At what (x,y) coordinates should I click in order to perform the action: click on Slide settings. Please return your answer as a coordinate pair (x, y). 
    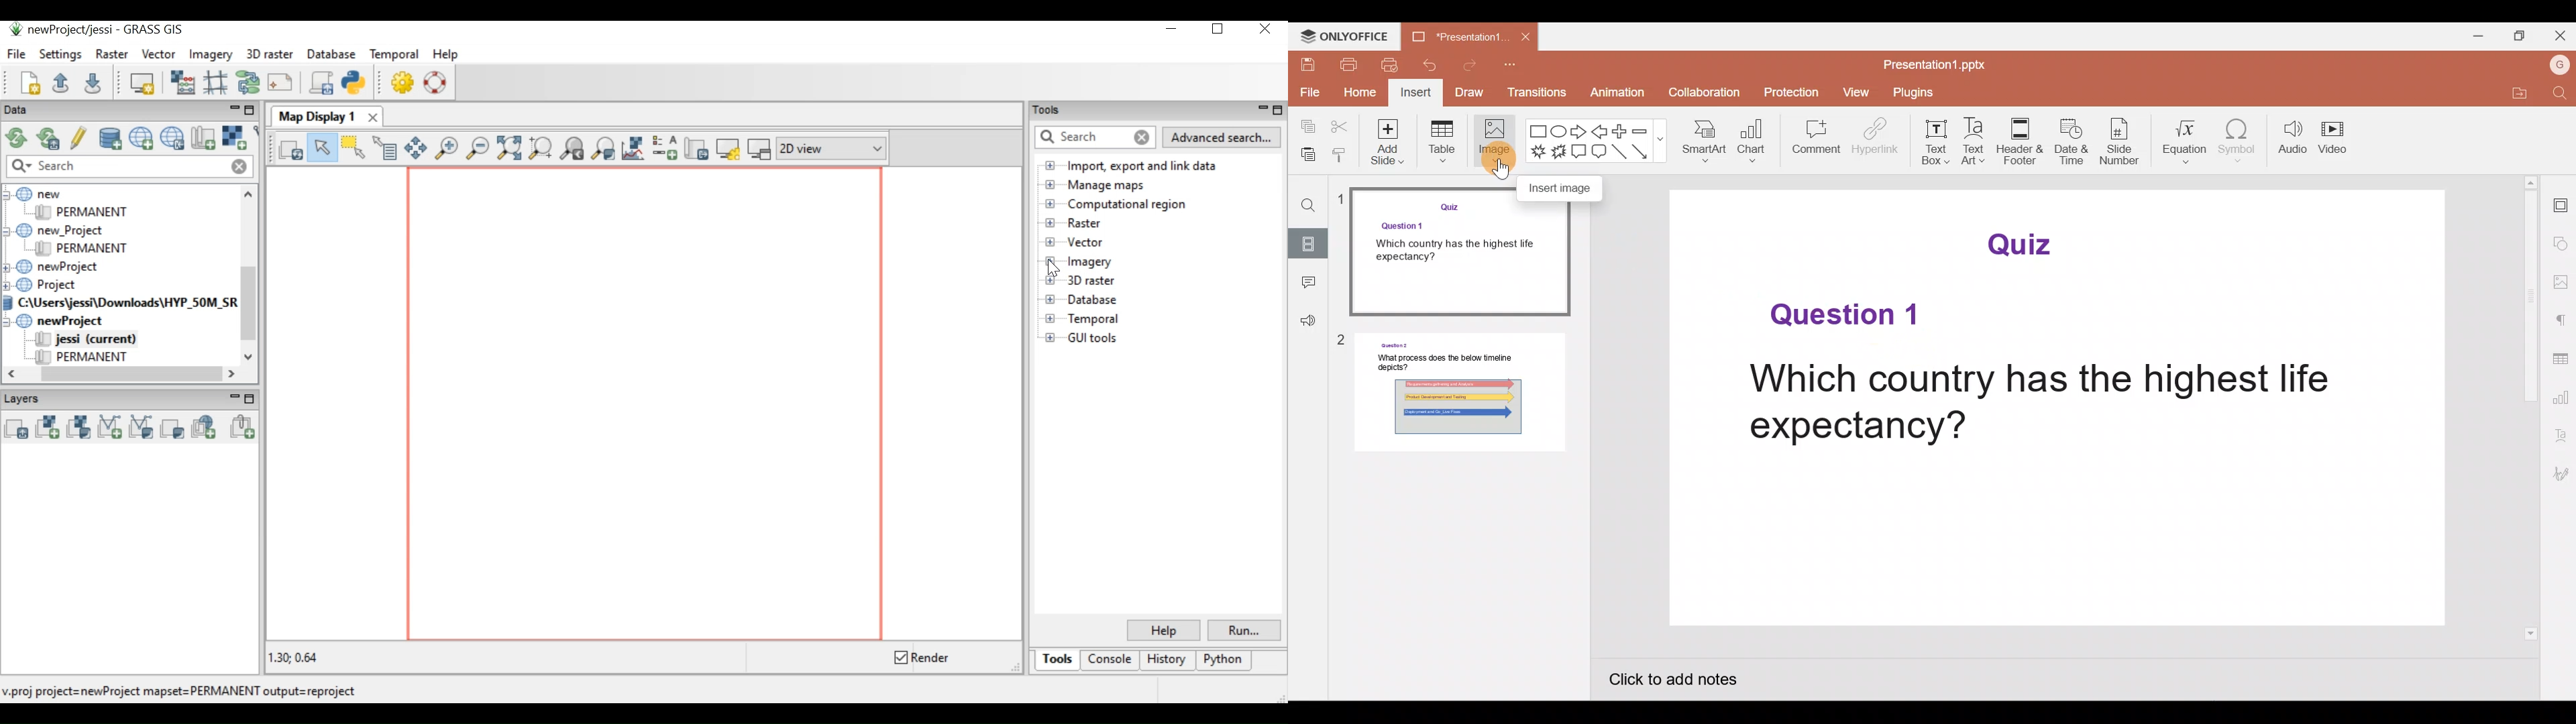
    Looking at the image, I should click on (2561, 203).